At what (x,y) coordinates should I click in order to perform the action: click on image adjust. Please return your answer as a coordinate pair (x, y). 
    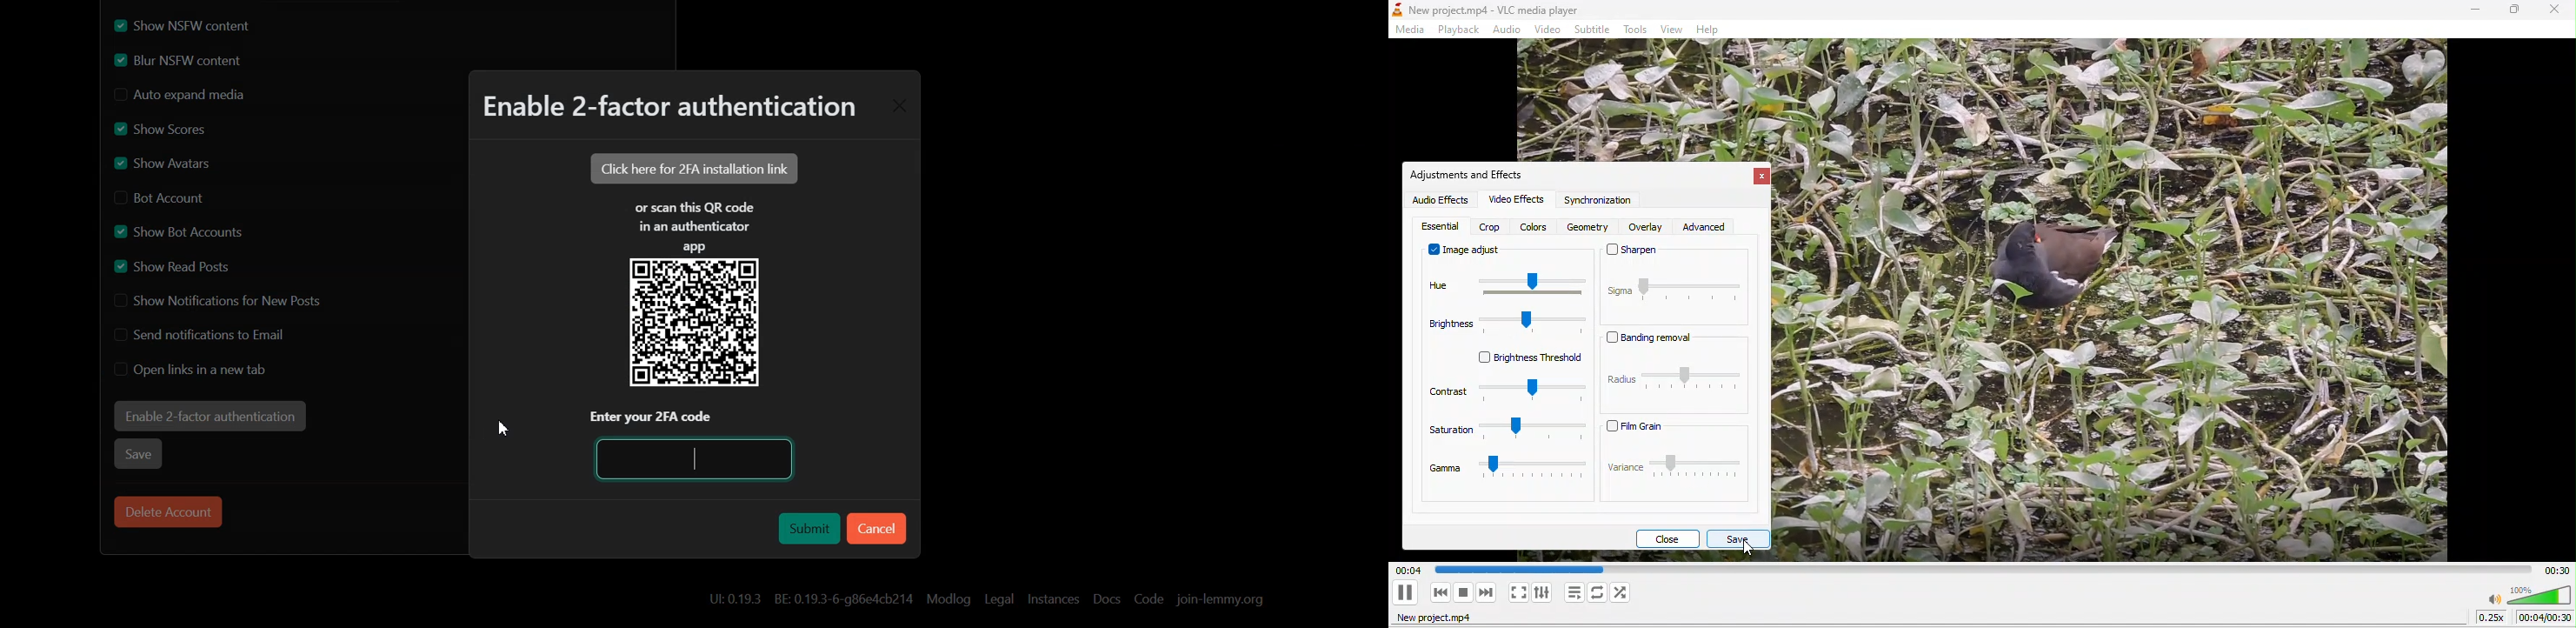
    Looking at the image, I should click on (1466, 252).